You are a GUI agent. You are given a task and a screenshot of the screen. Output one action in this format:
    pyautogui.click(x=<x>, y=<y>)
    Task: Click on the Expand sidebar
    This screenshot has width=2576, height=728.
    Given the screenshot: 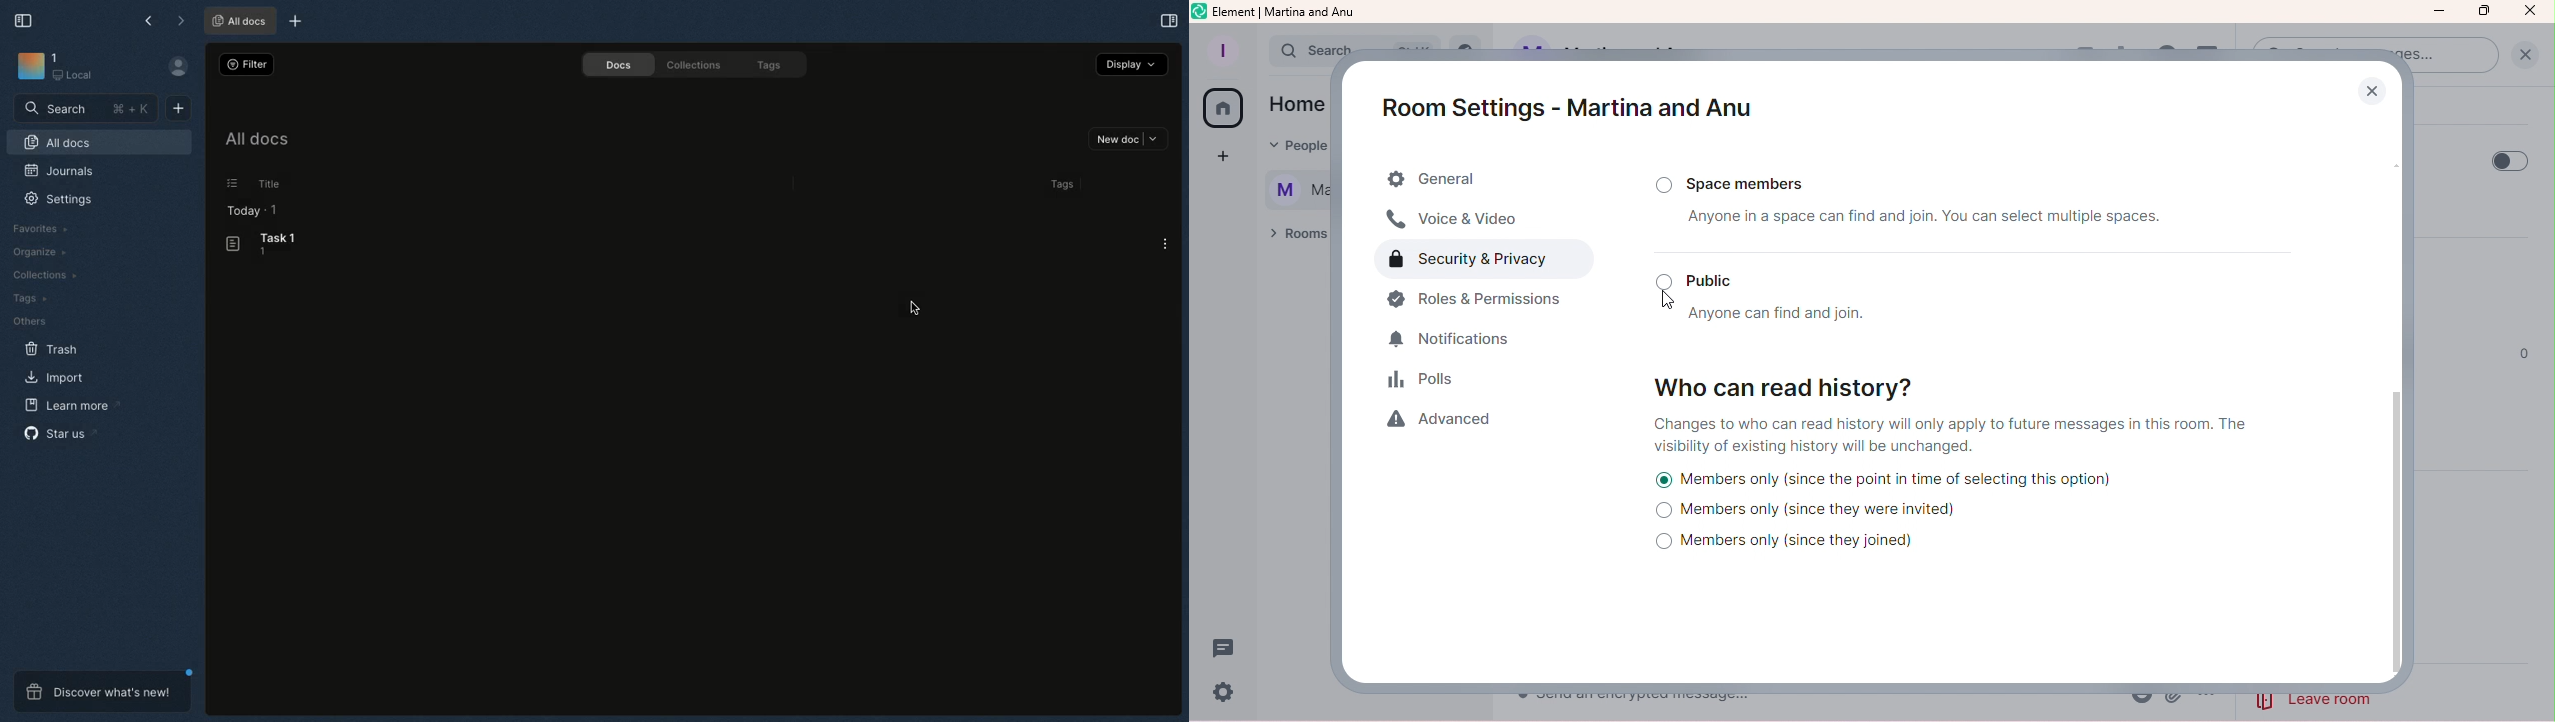 What is the action you would take?
    pyautogui.click(x=1169, y=20)
    